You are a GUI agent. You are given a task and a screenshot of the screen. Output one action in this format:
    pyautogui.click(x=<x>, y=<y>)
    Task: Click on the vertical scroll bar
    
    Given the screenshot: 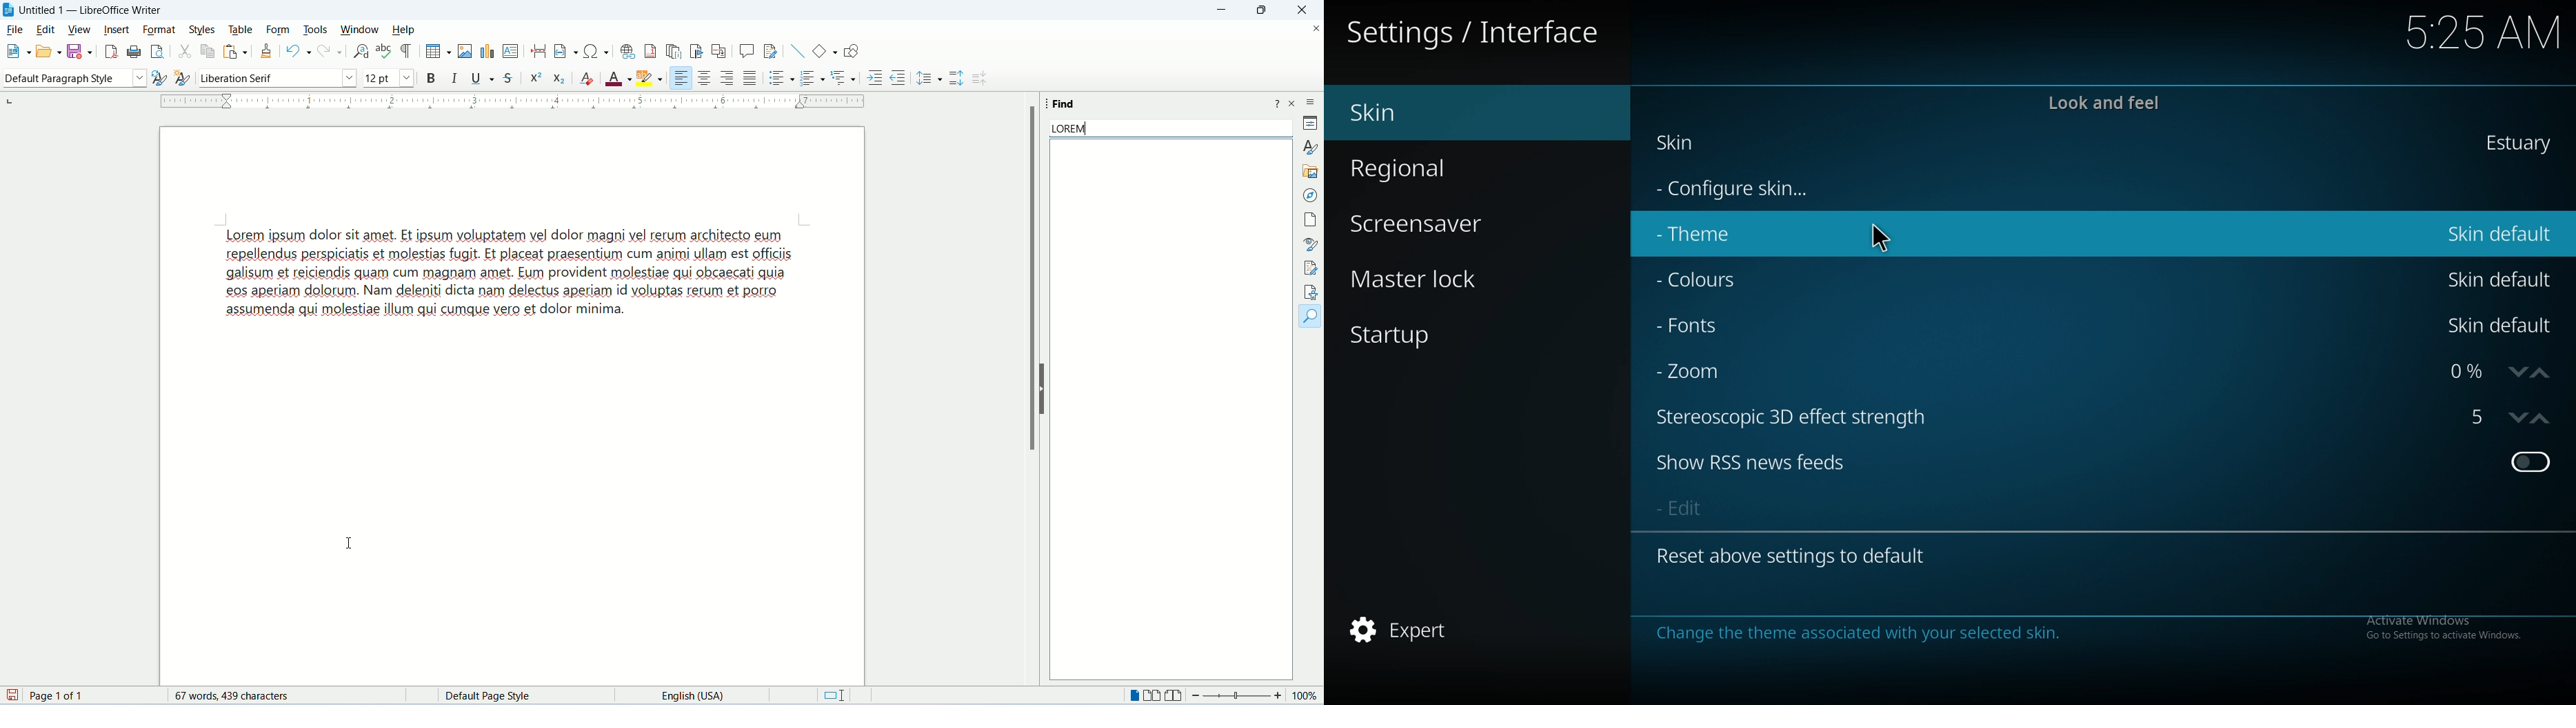 What is the action you would take?
    pyautogui.click(x=1285, y=415)
    